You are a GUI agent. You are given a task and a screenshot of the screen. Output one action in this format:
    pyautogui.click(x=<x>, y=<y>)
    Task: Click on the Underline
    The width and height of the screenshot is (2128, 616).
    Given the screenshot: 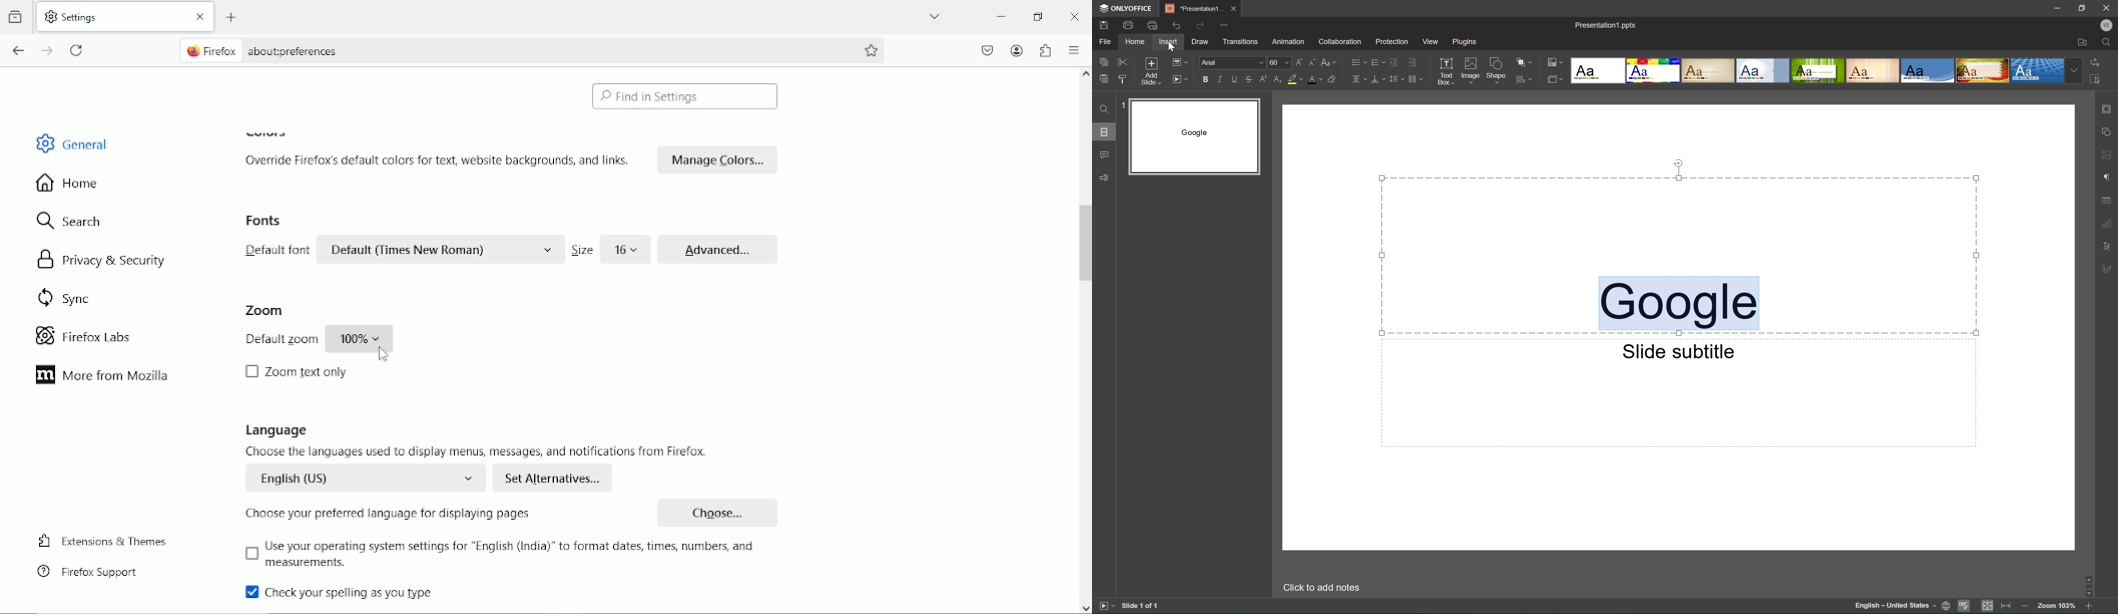 What is the action you would take?
    pyautogui.click(x=1236, y=80)
    